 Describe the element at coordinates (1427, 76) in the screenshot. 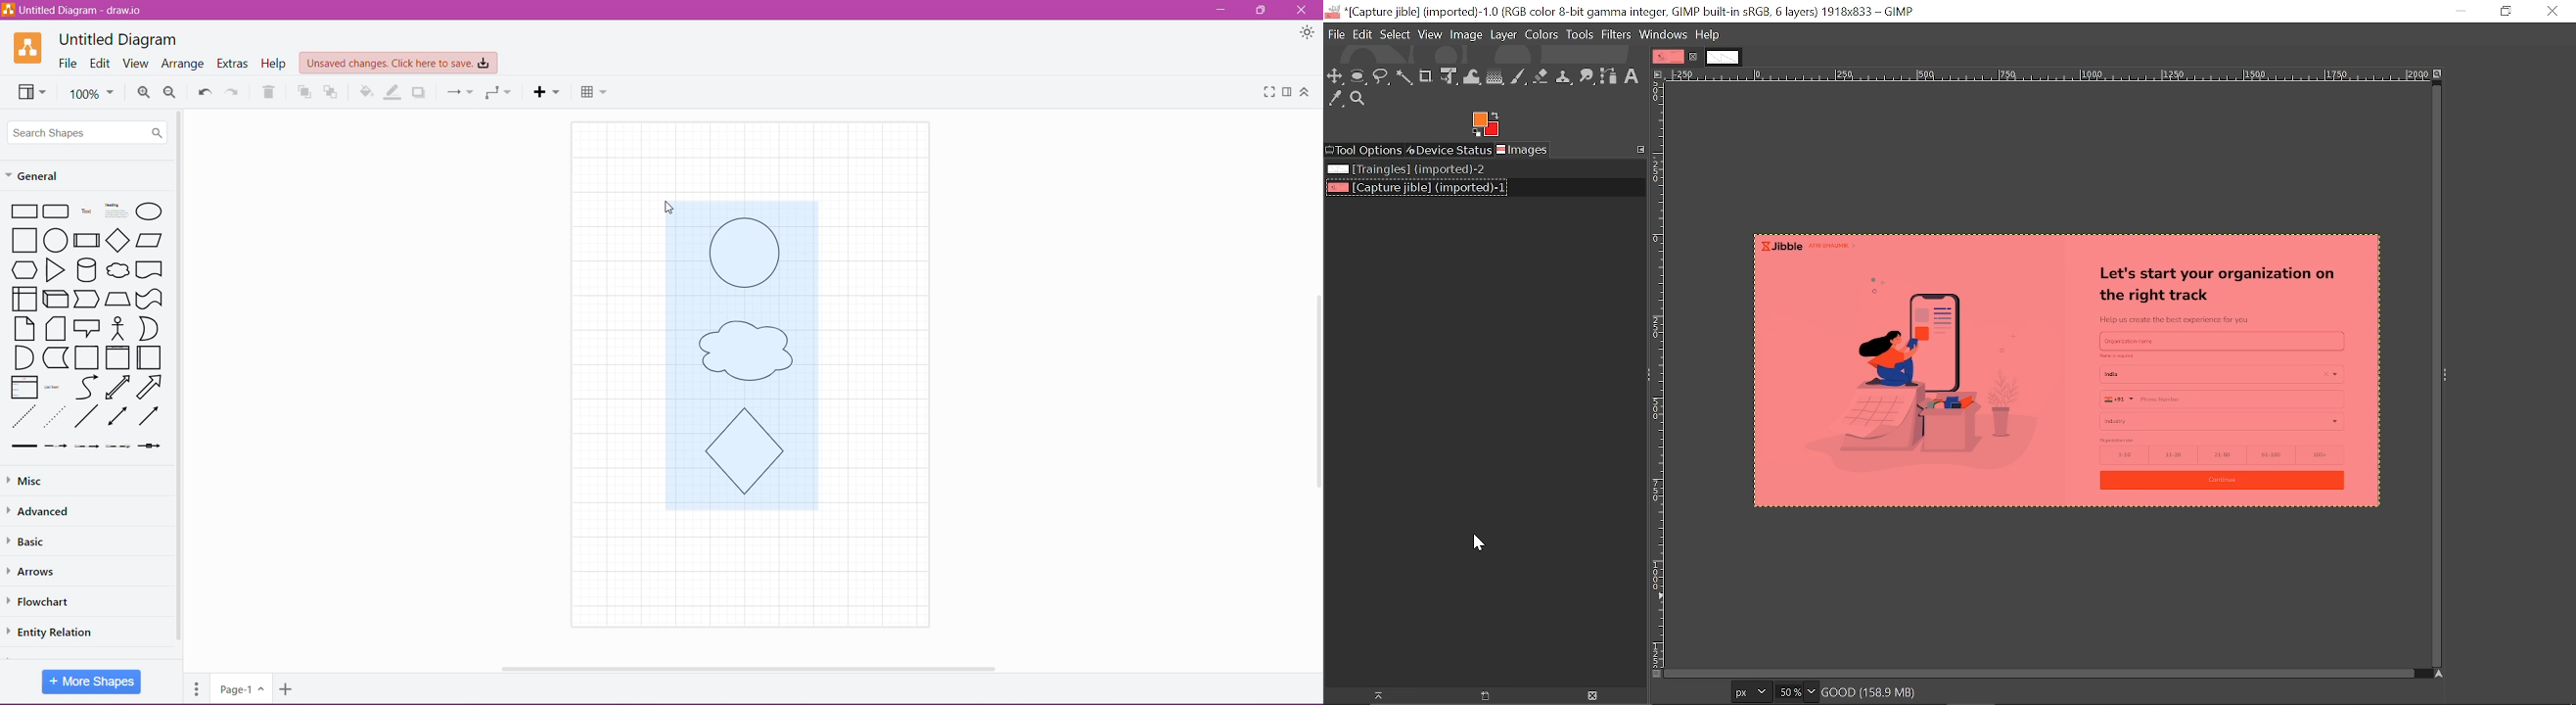

I see `Crop tool` at that location.